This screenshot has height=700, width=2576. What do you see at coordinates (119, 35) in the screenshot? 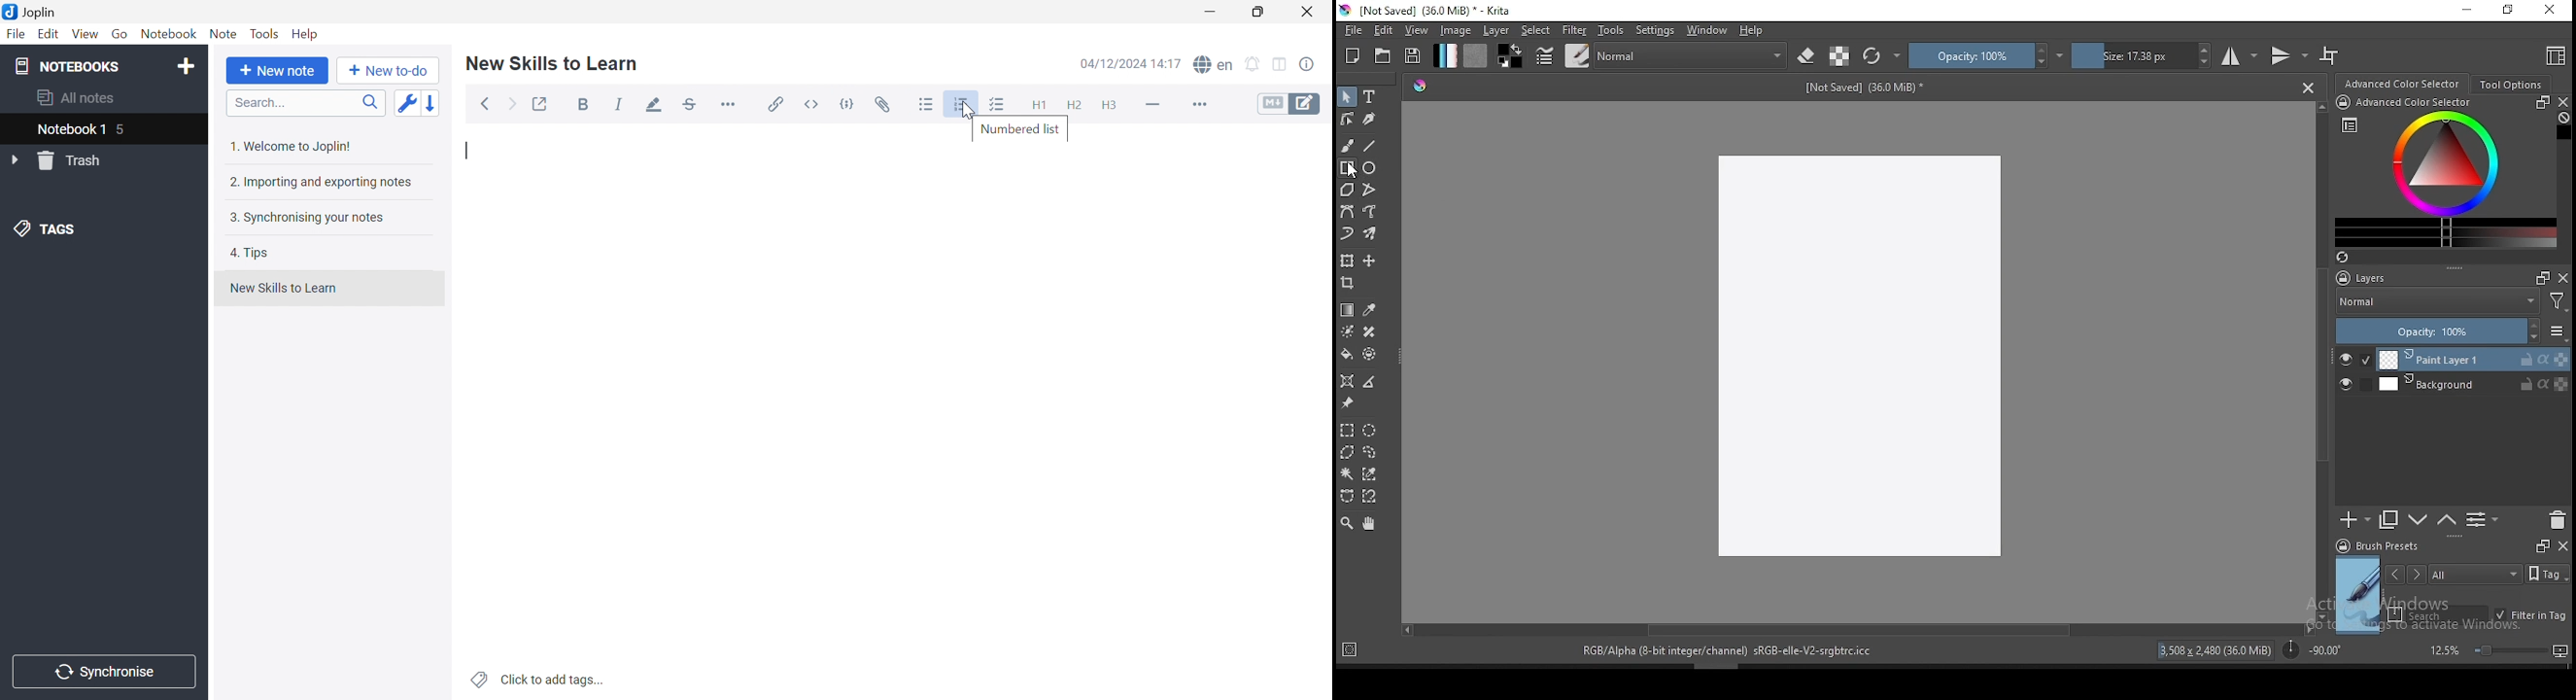
I see `Go` at bounding box center [119, 35].